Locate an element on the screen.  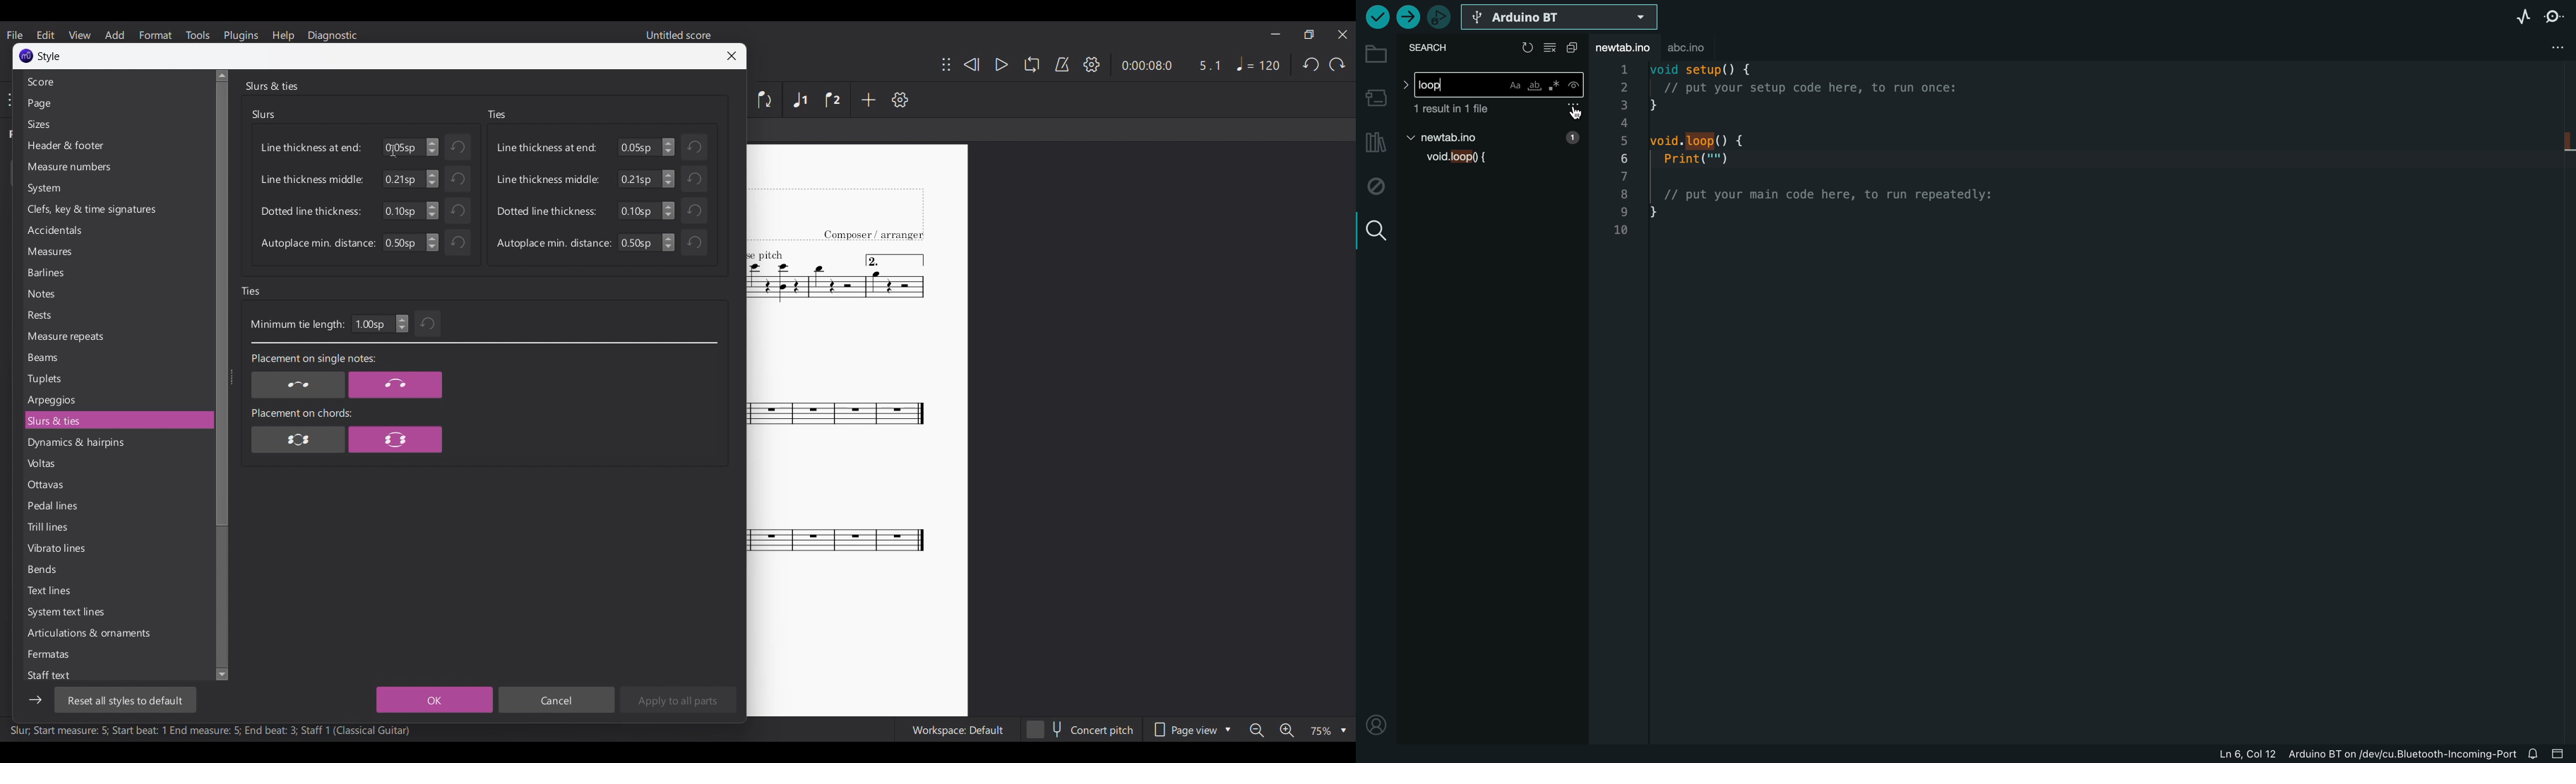
Cursor is located at coordinates (393, 150).